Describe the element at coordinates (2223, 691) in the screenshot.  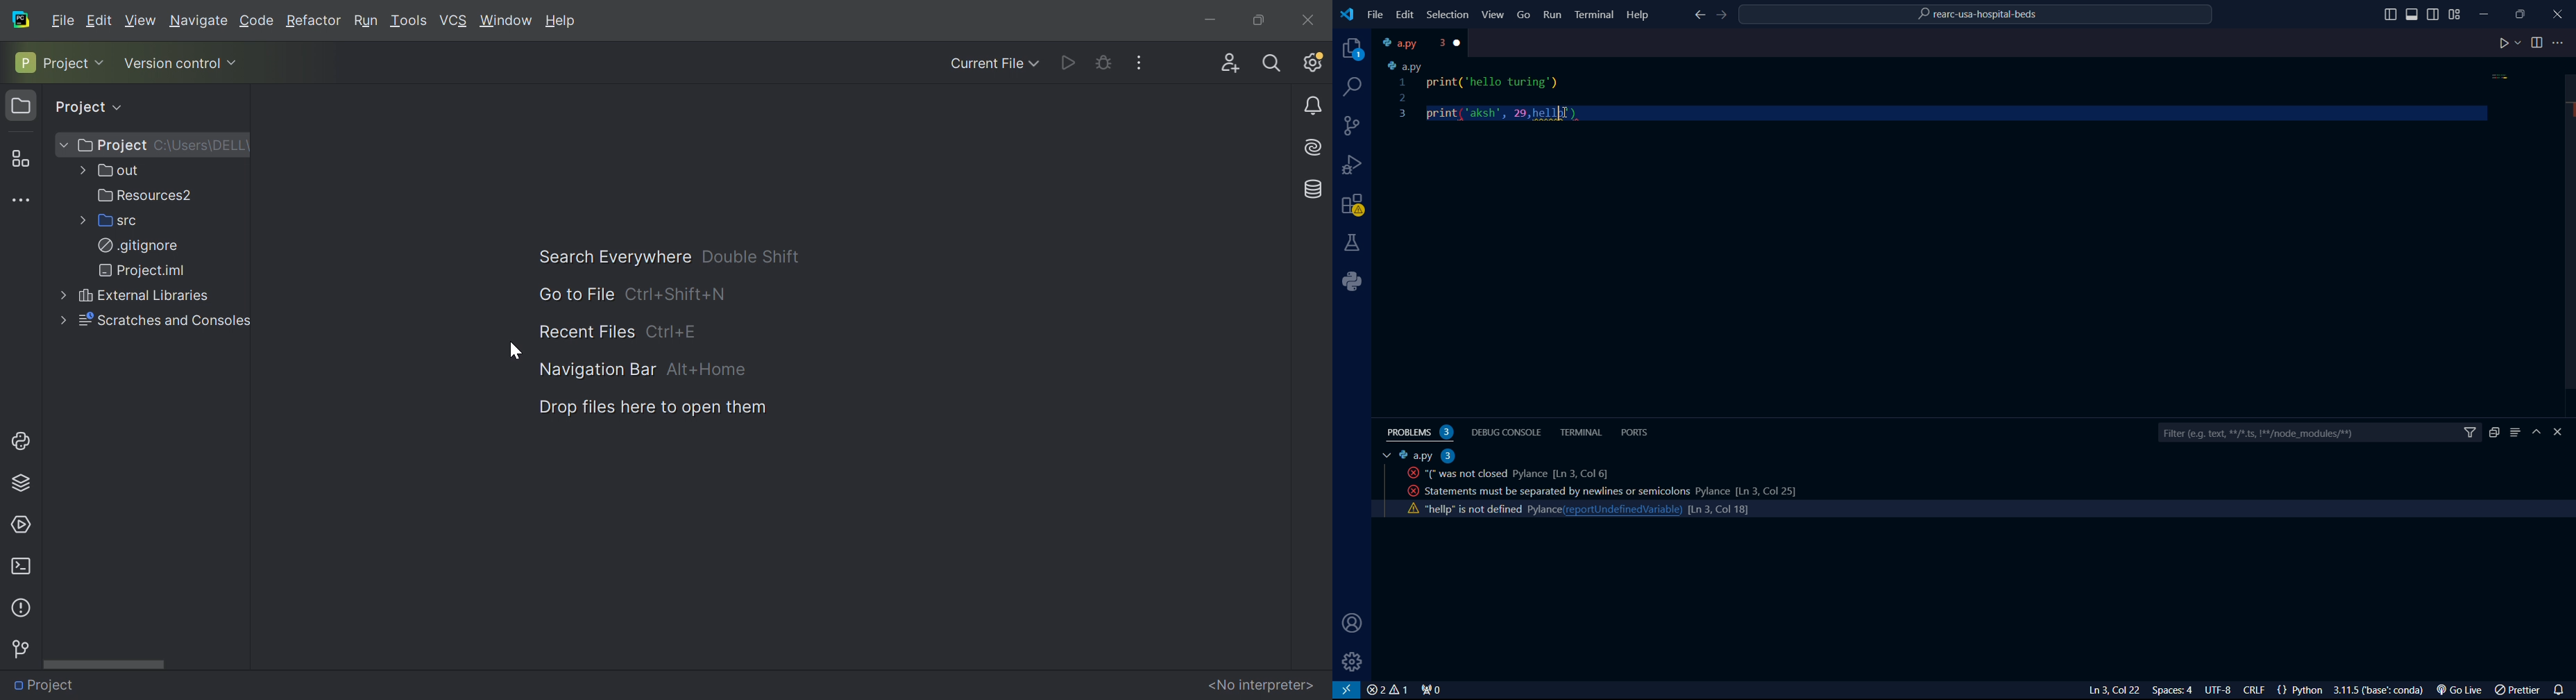
I see `UTF-8` at that location.